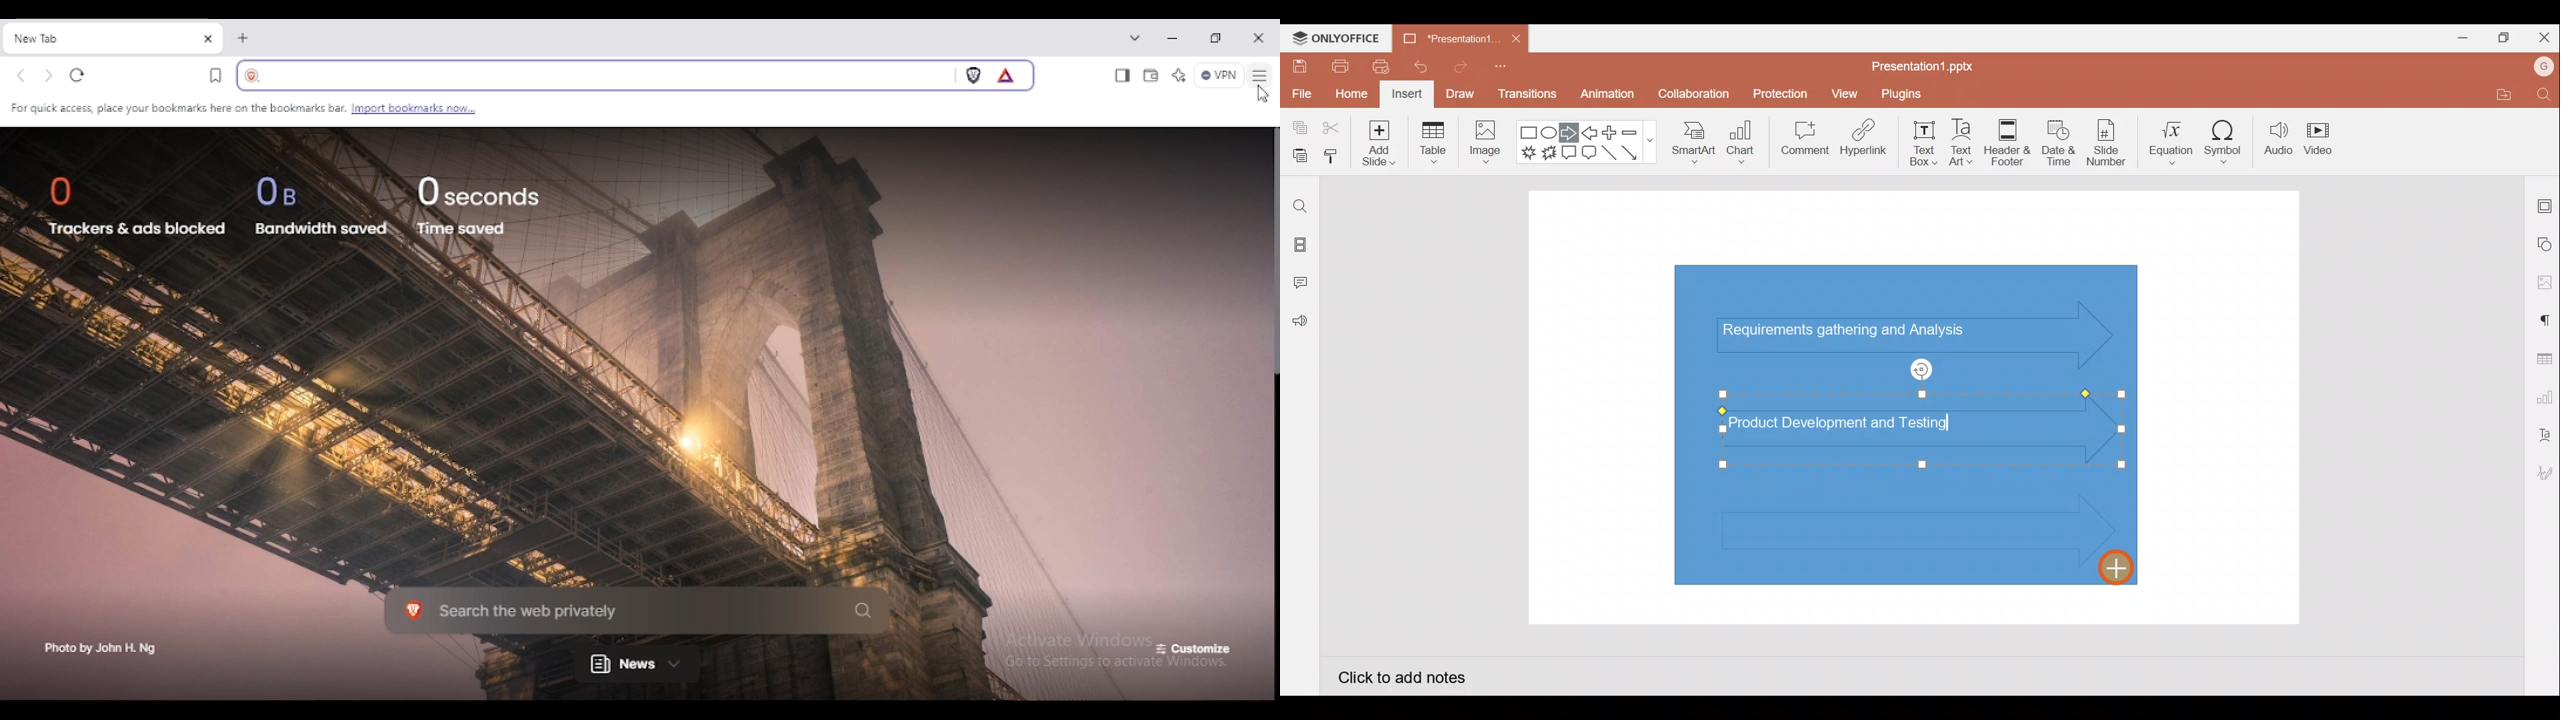 Image resolution: width=2576 pixels, height=728 pixels. I want to click on Symbol, so click(2224, 139).